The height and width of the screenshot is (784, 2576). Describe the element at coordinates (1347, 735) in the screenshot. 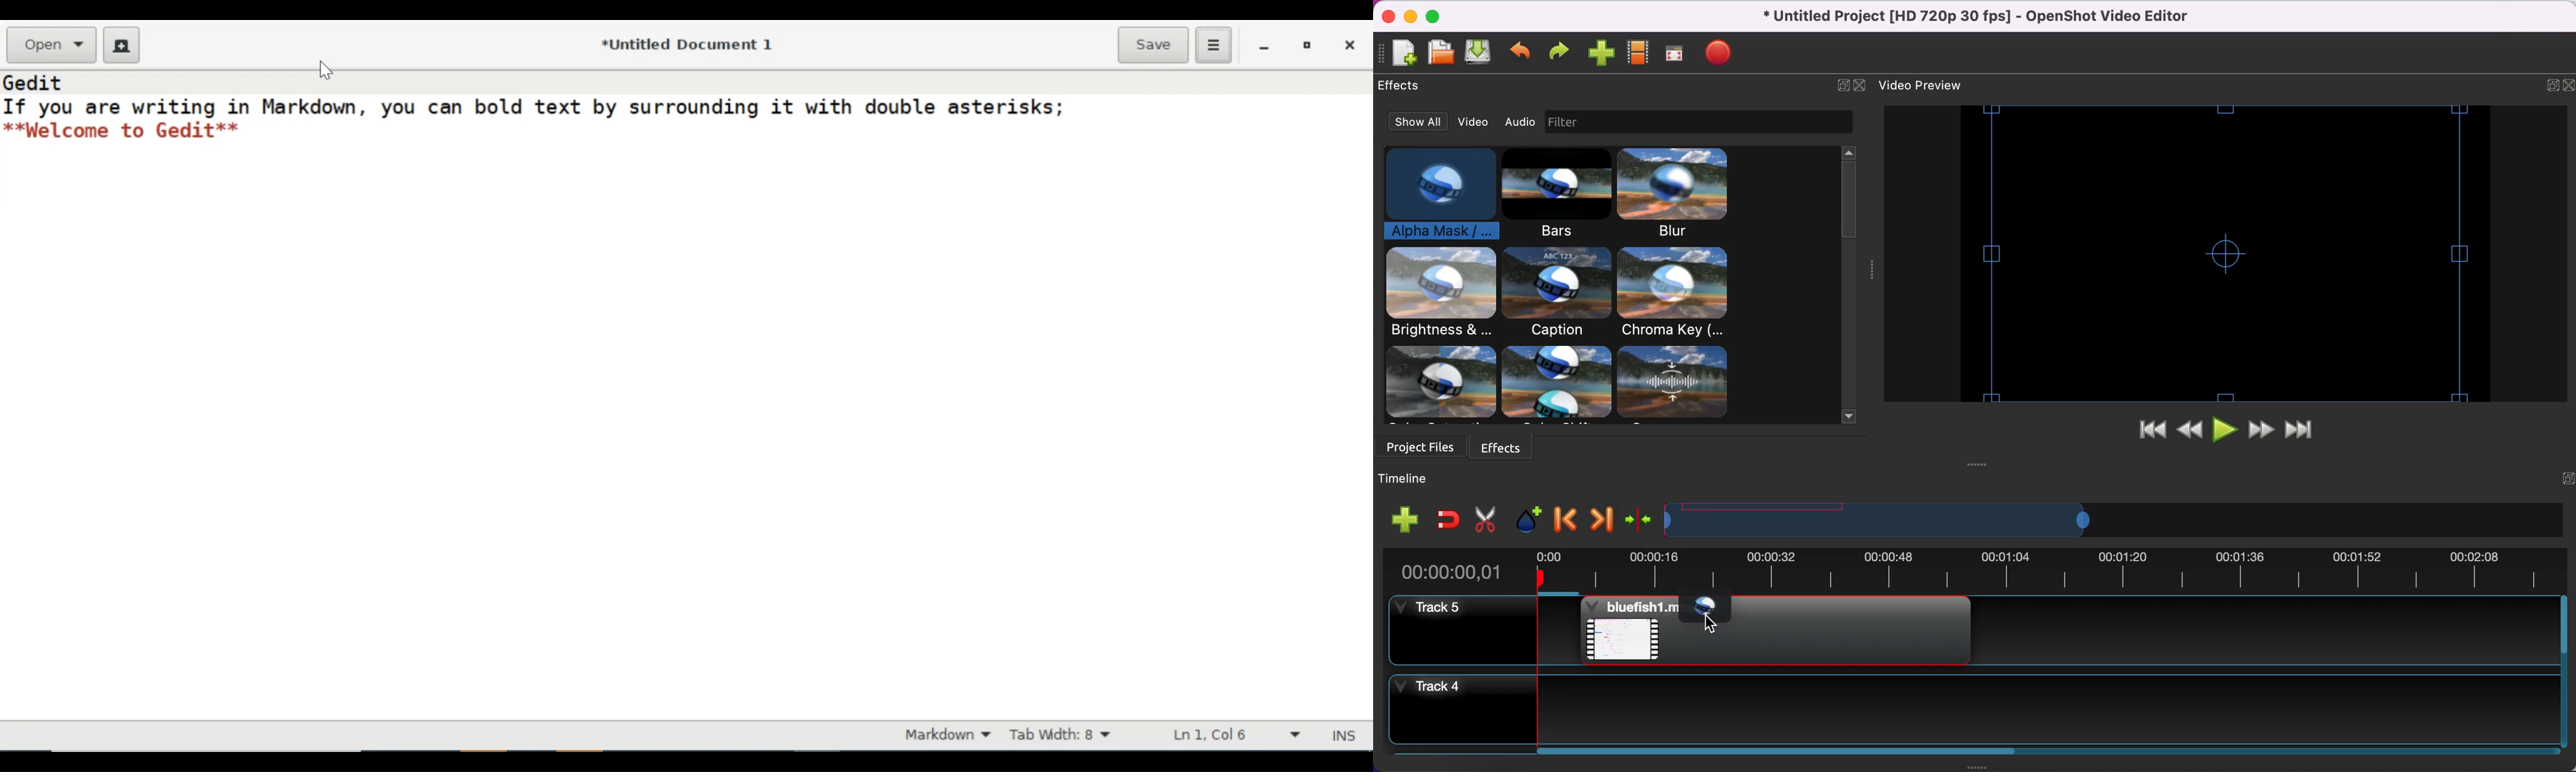

I see `INS` at that location.